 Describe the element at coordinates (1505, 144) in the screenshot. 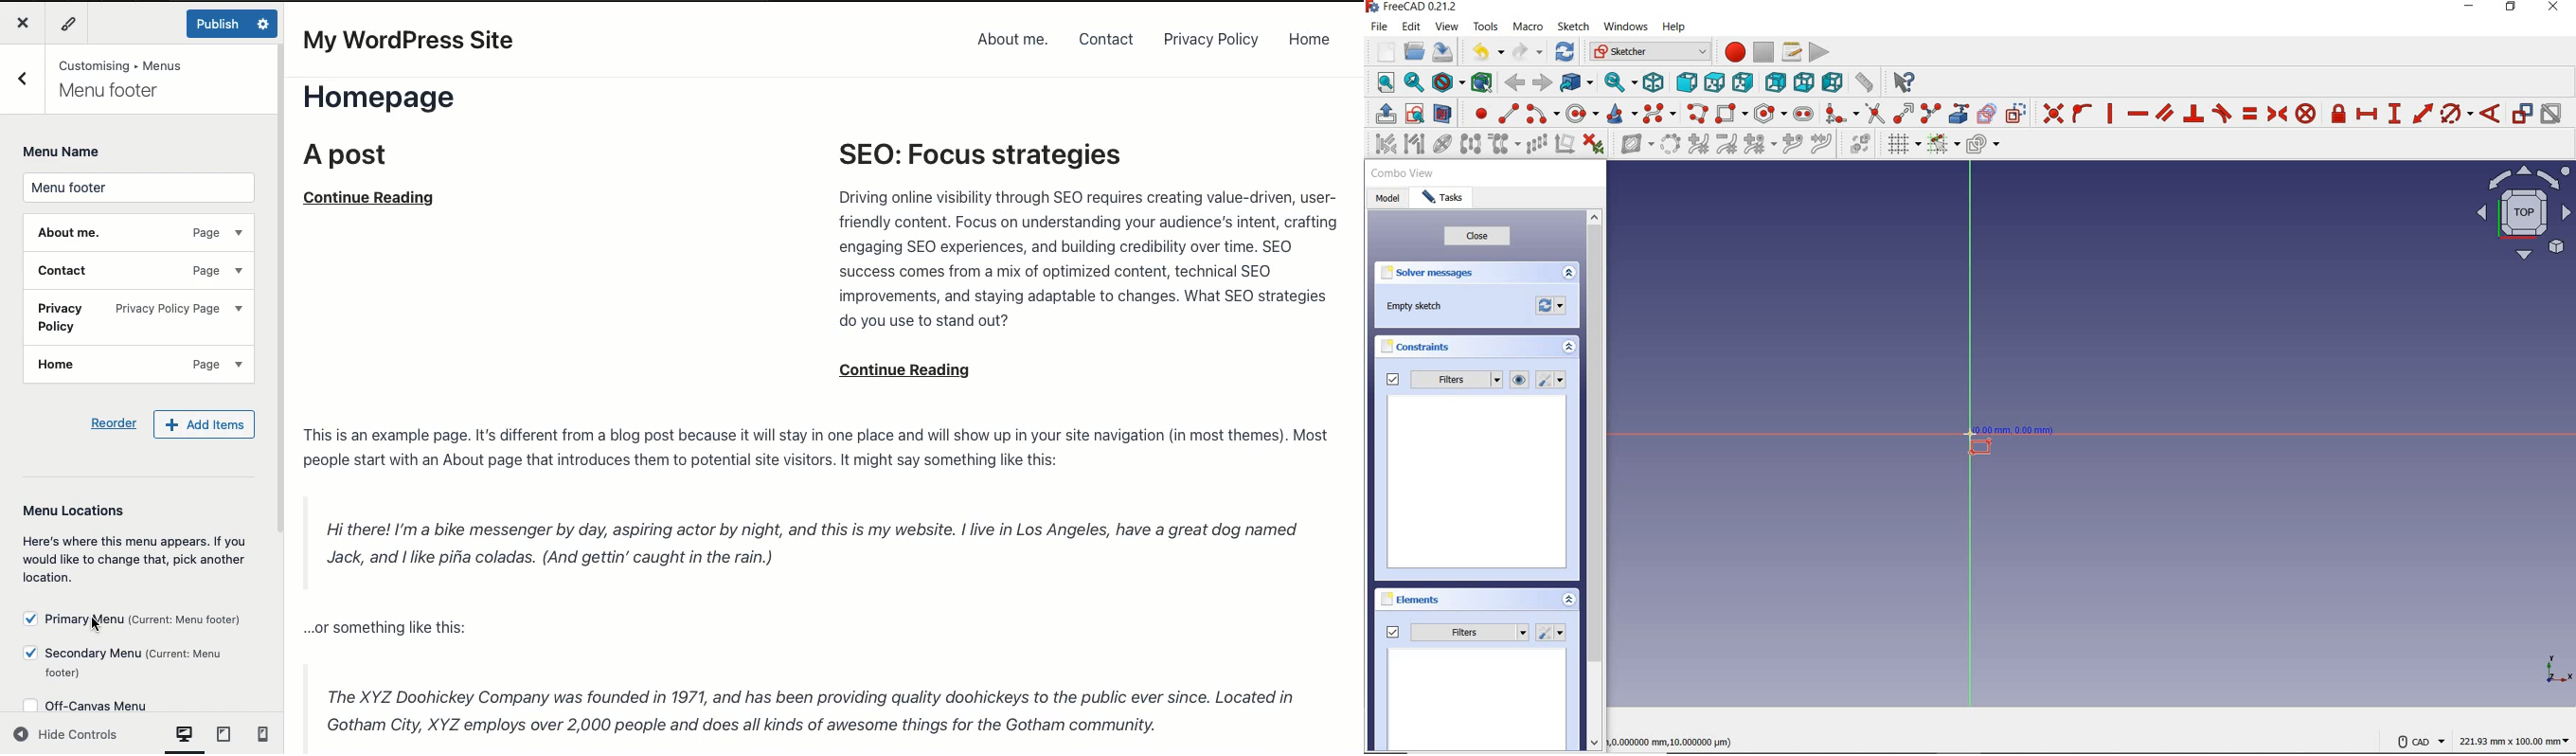

I see `clone` at that location.